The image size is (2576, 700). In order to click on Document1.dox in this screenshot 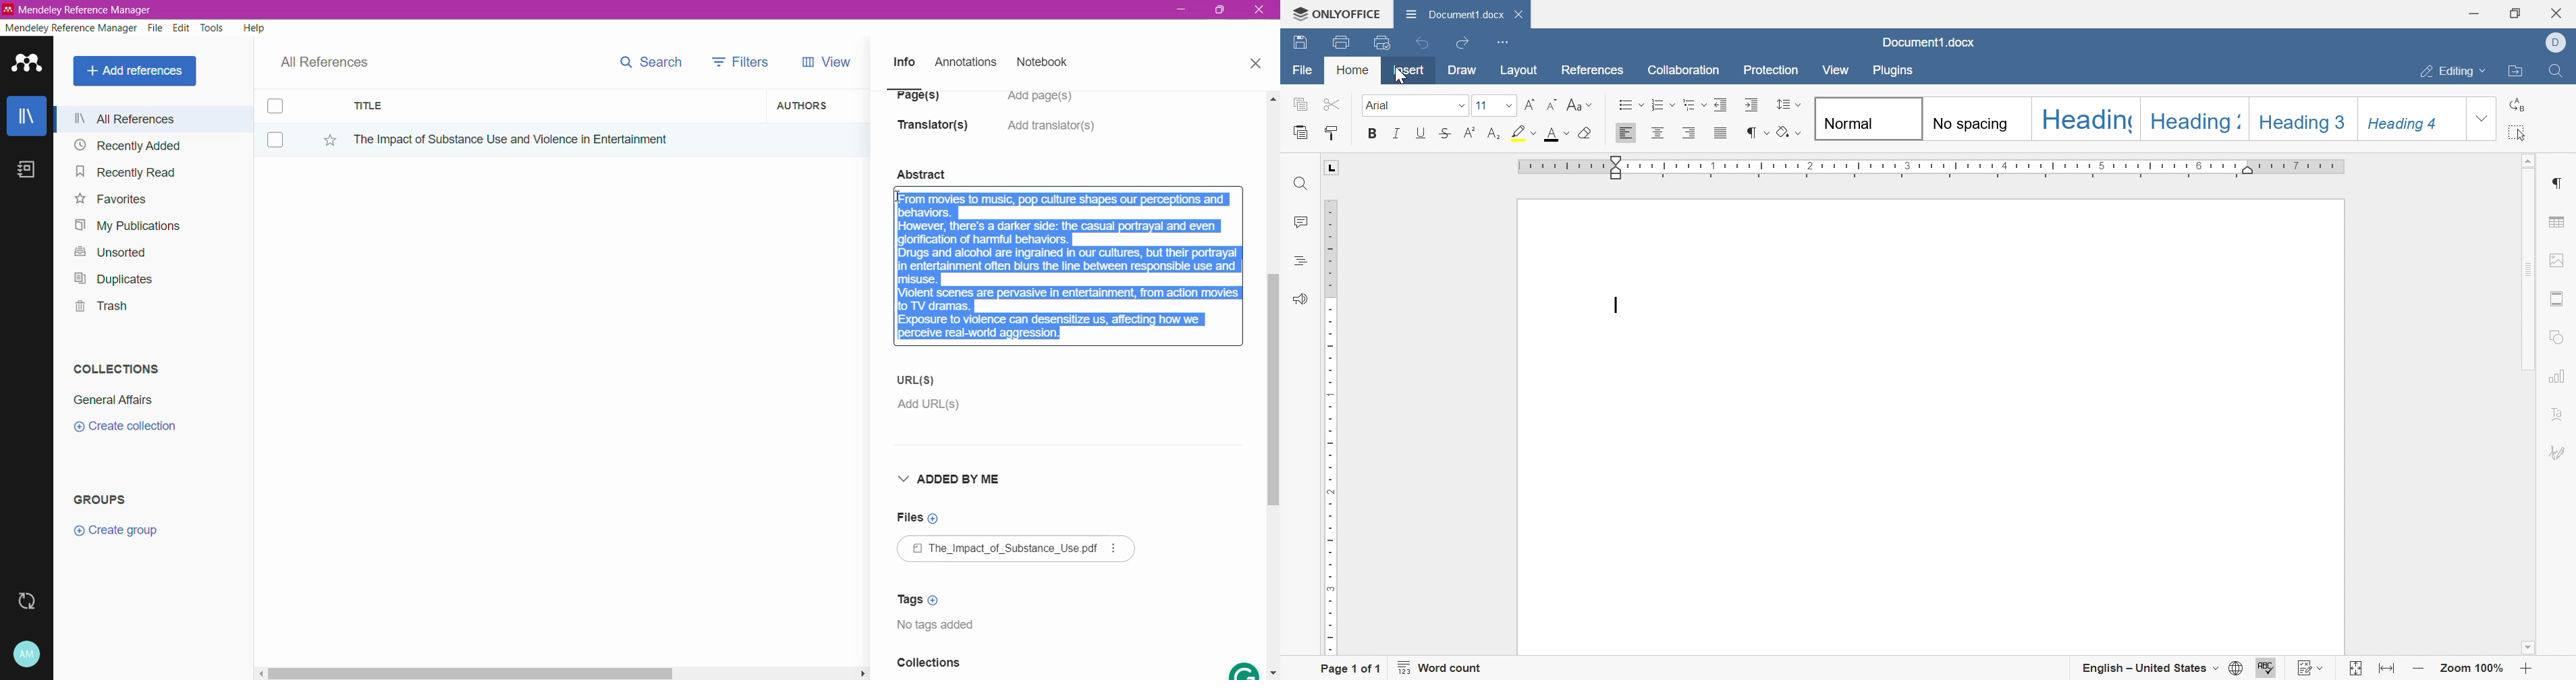, I will do `click(1929, 44)`.